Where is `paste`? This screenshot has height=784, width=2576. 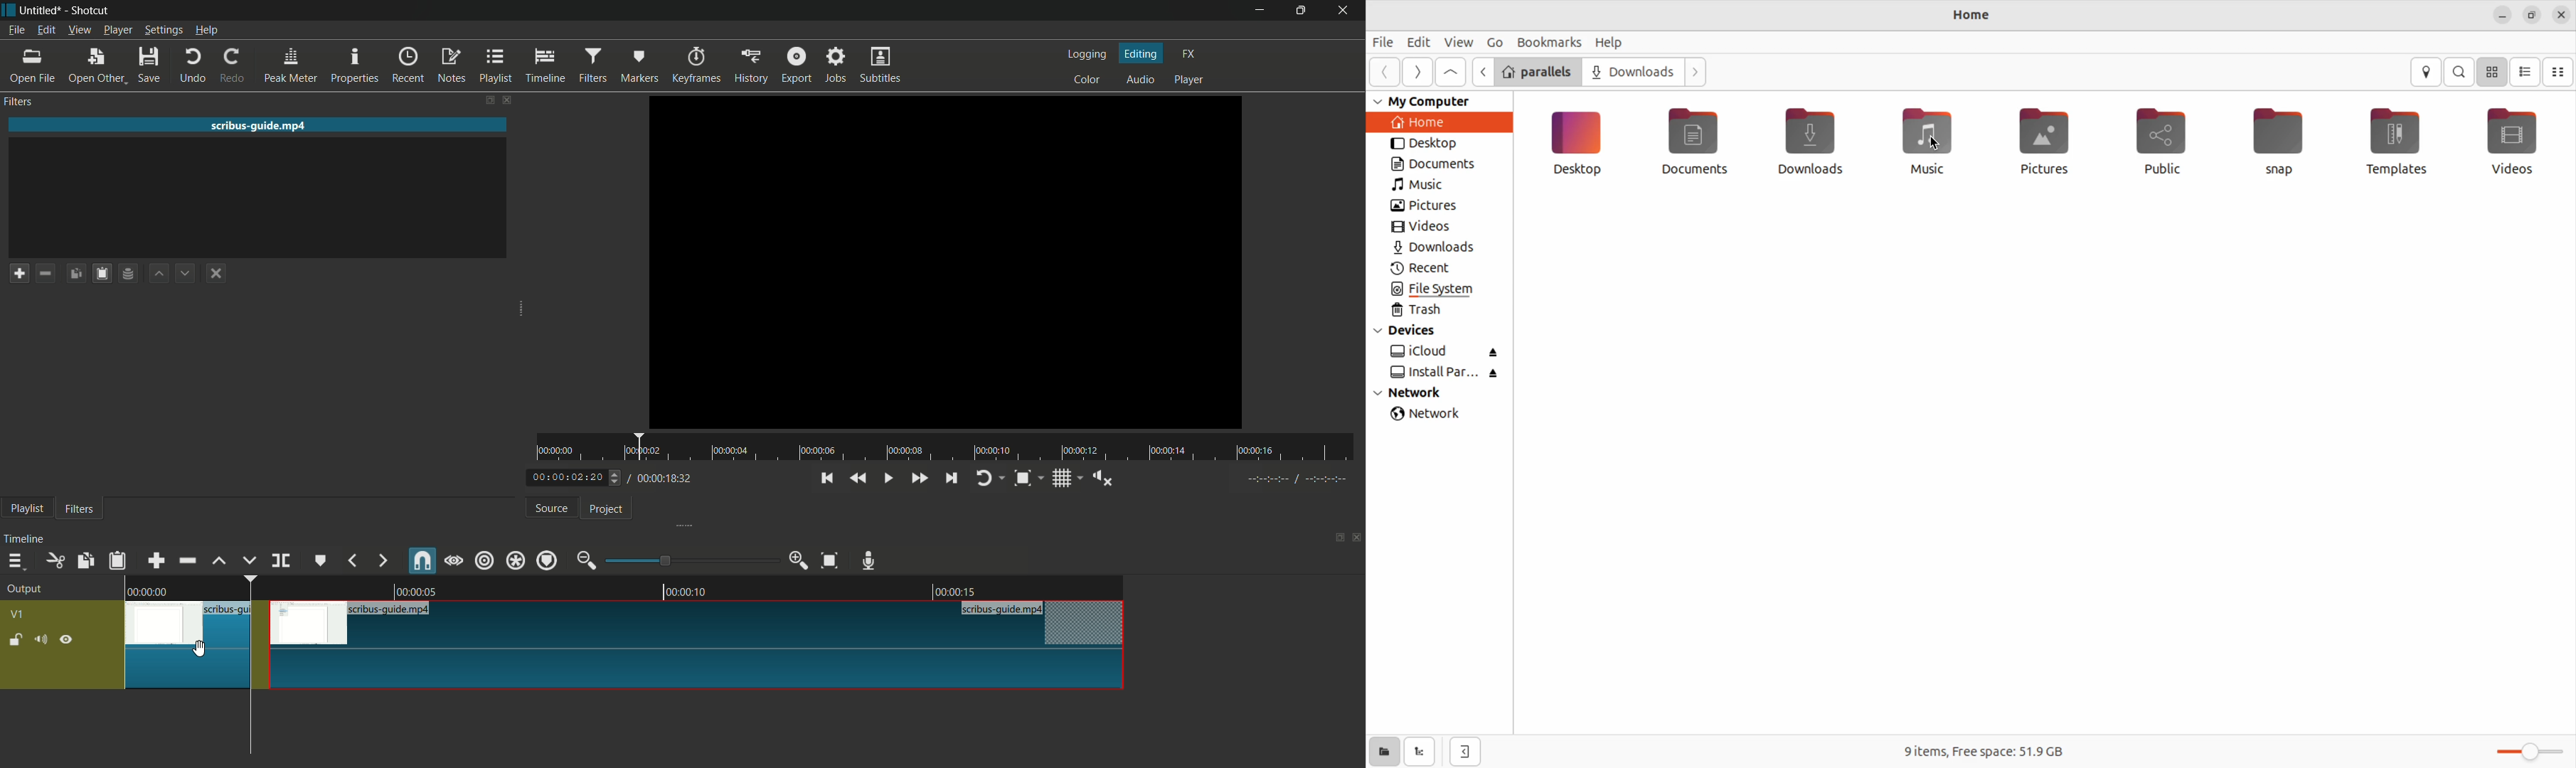
paste is located at coordinates (117, 562).